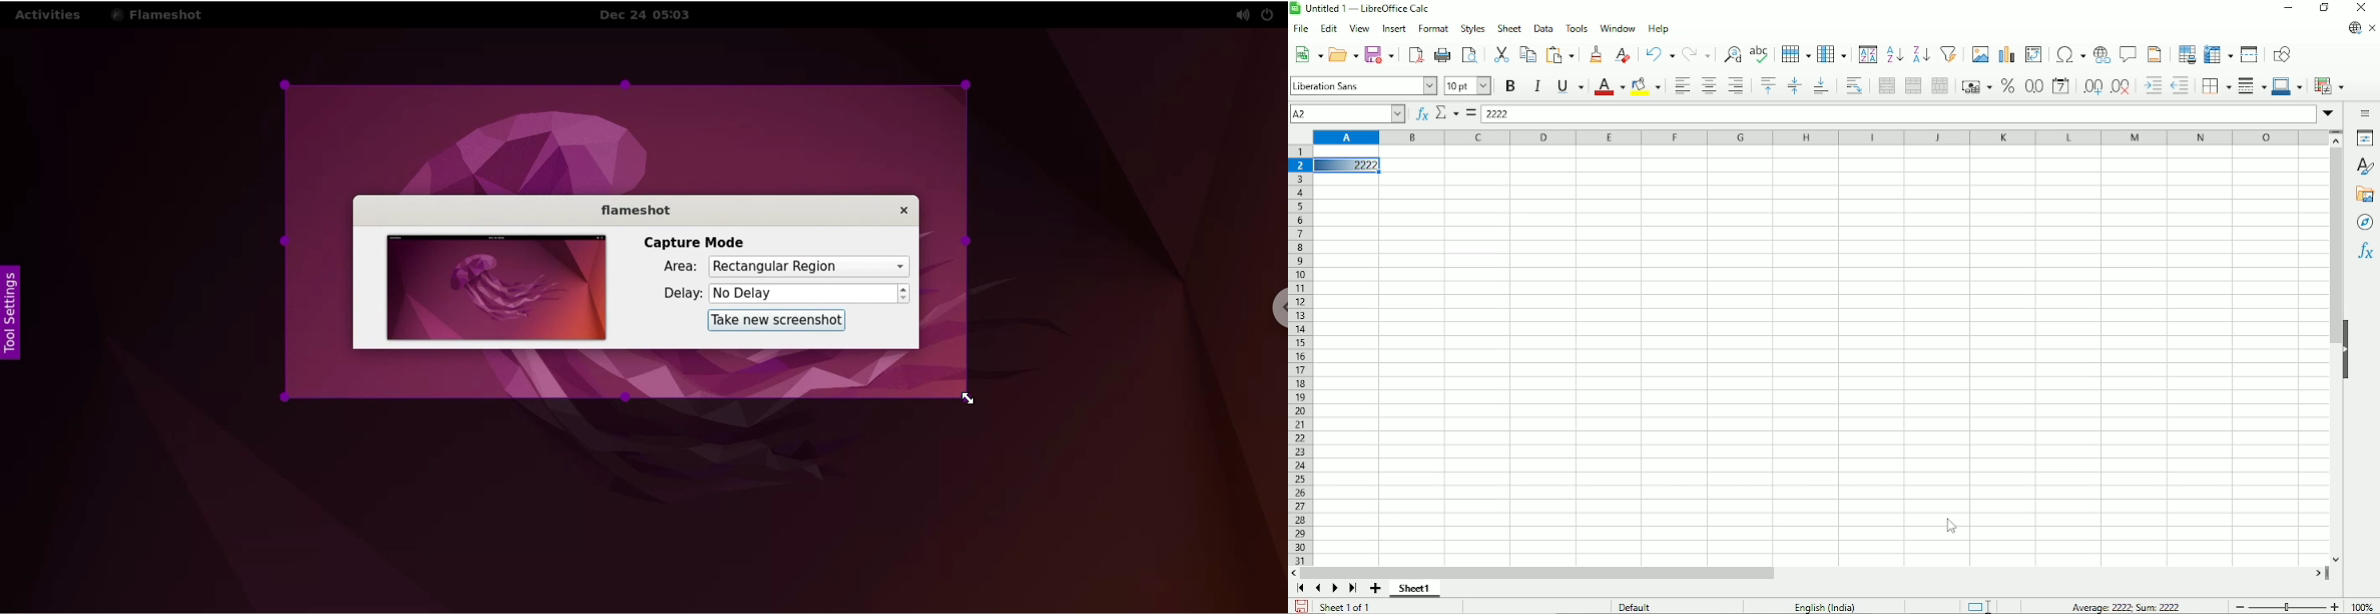 This screenshot has width=2380, height=616. I want to click on Clone formatting, so click(1596, 53).